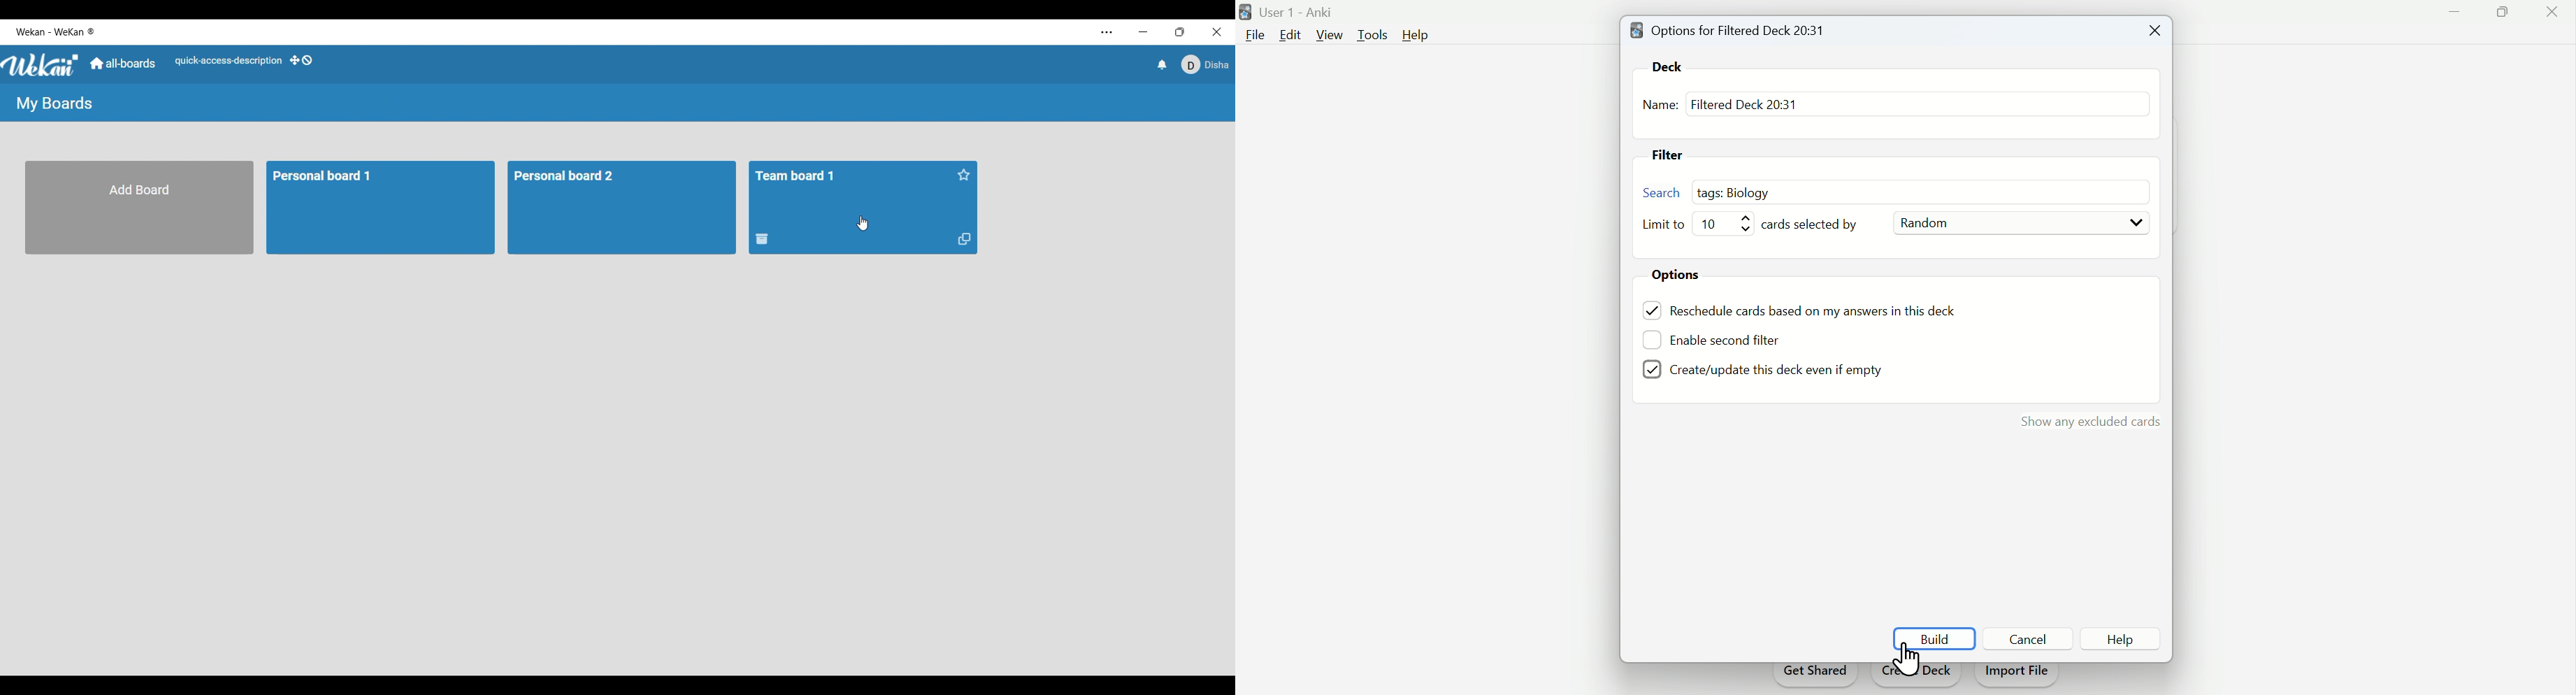 Image resolution: width=2576 pixels, height=700 pixels. Describe the element at coordinates (1666, 225) in the screenshot. I see `Limit to` at that location.